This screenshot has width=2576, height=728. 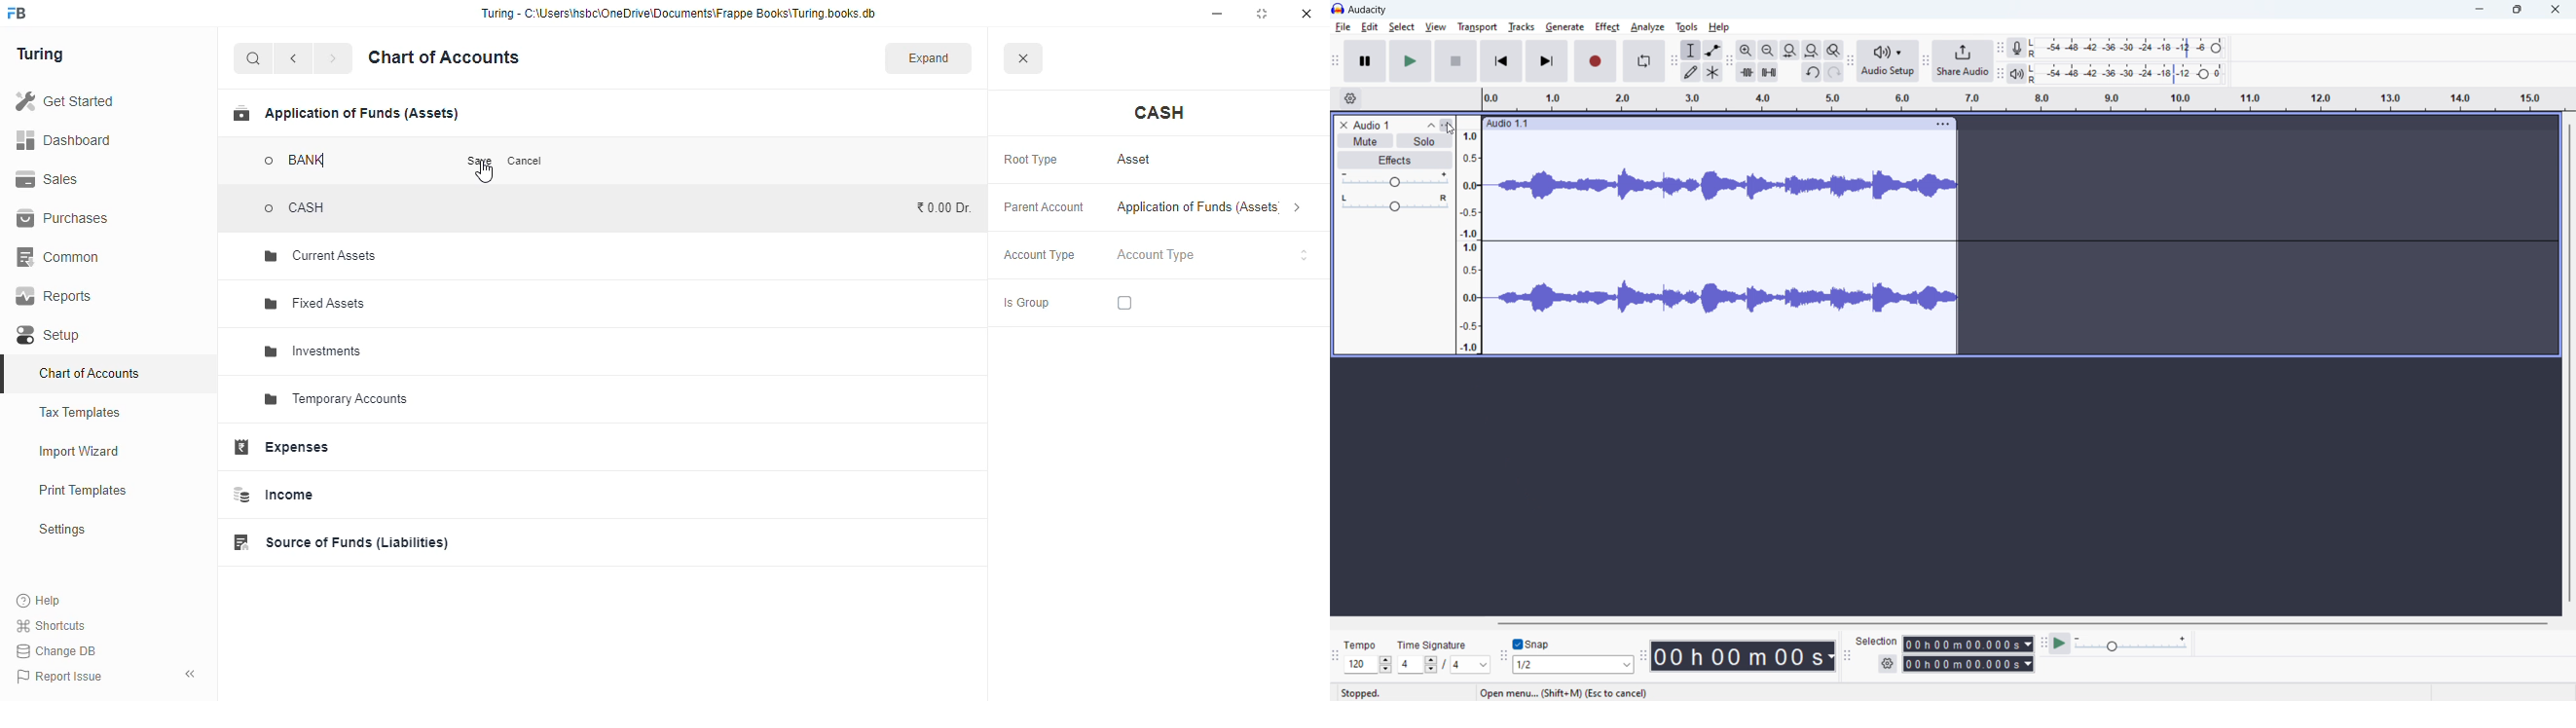 I want to click on click to move, so click(x=1704, y=123).